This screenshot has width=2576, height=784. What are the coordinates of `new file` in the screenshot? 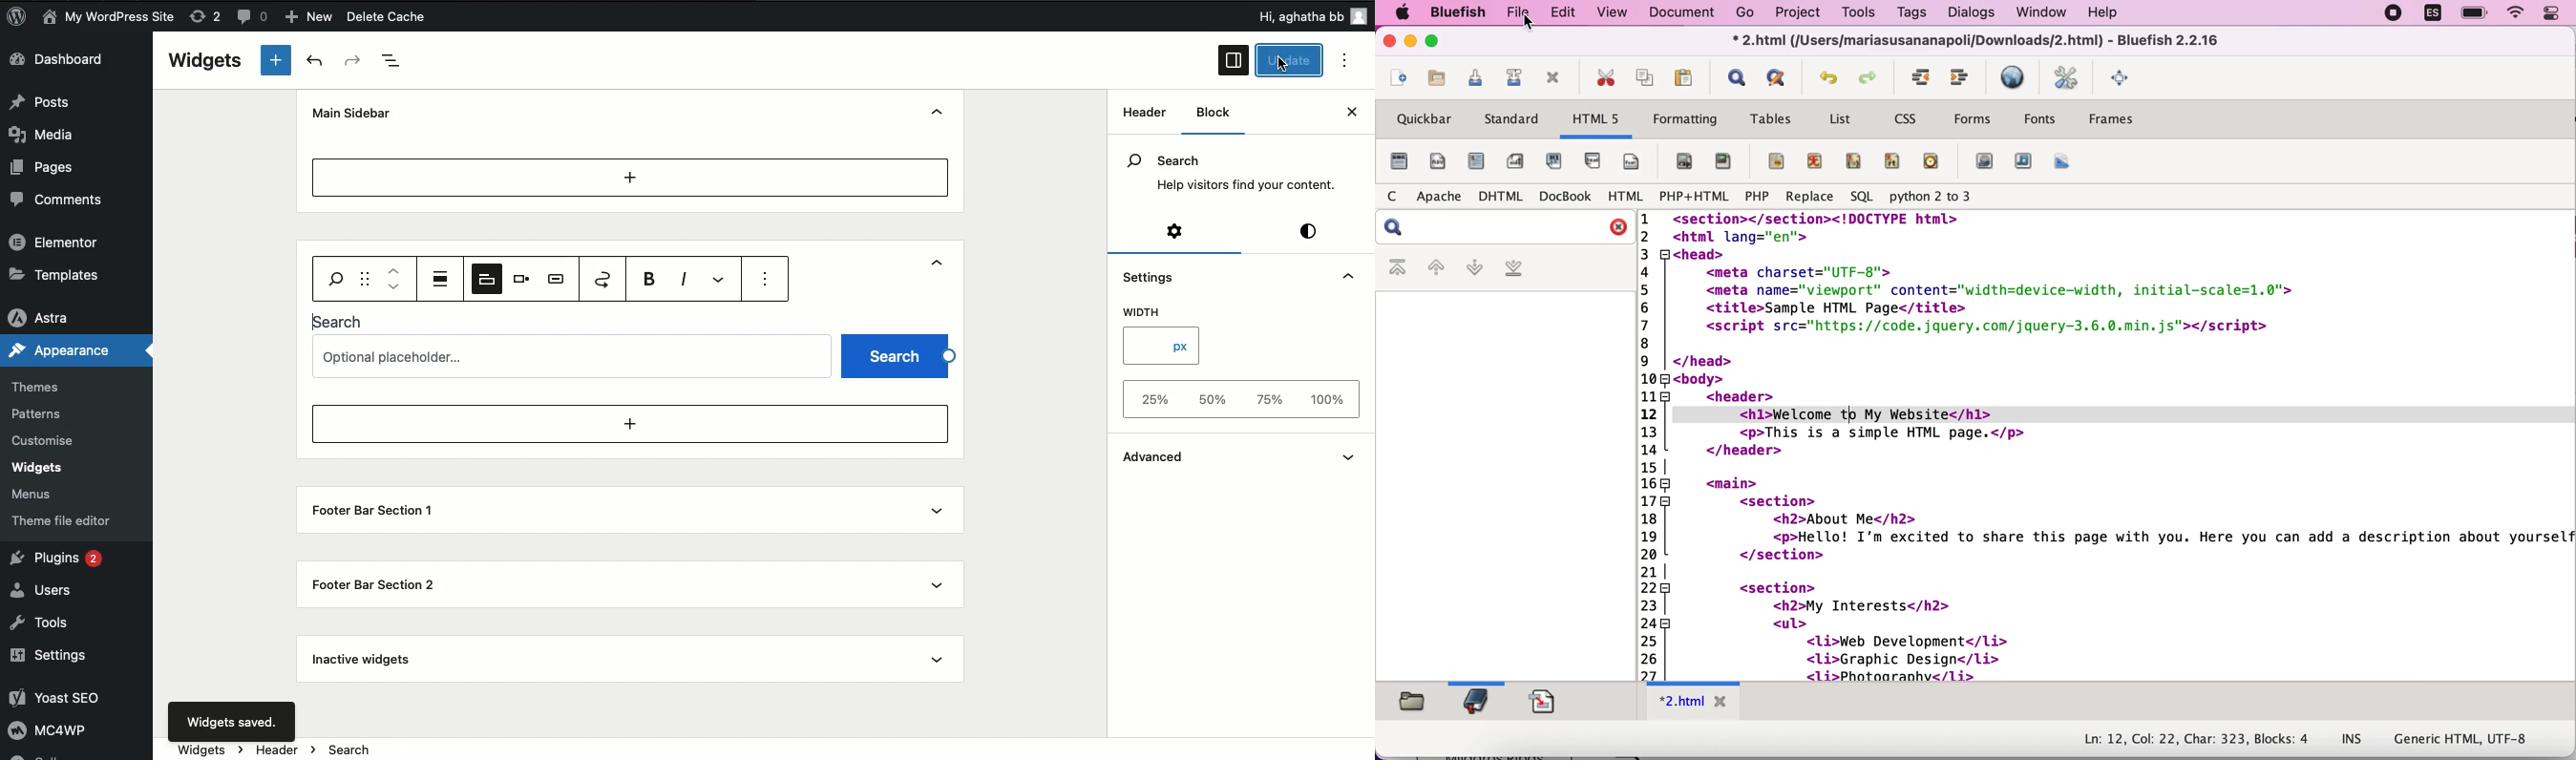 It's located at (1396, 81).